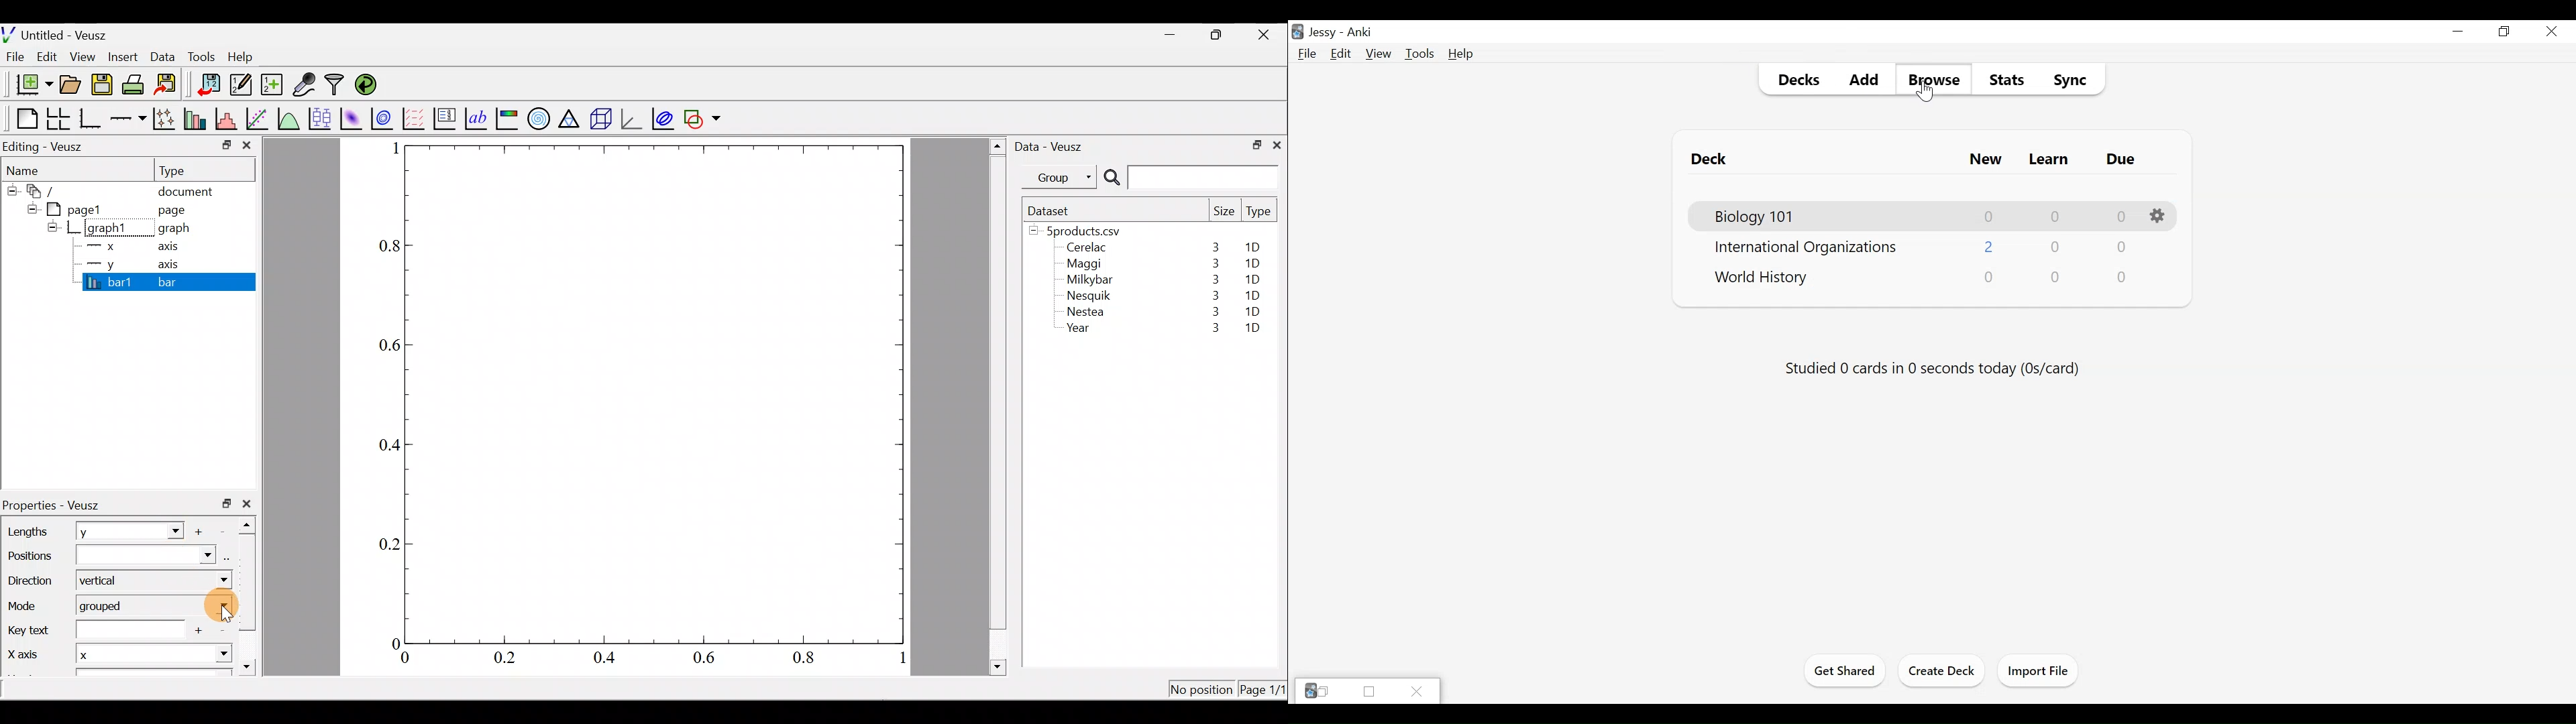  What do you see at coordinates (289, 118) in the screenshot?
I see `Plot a function` at bounding box center [289, 118].